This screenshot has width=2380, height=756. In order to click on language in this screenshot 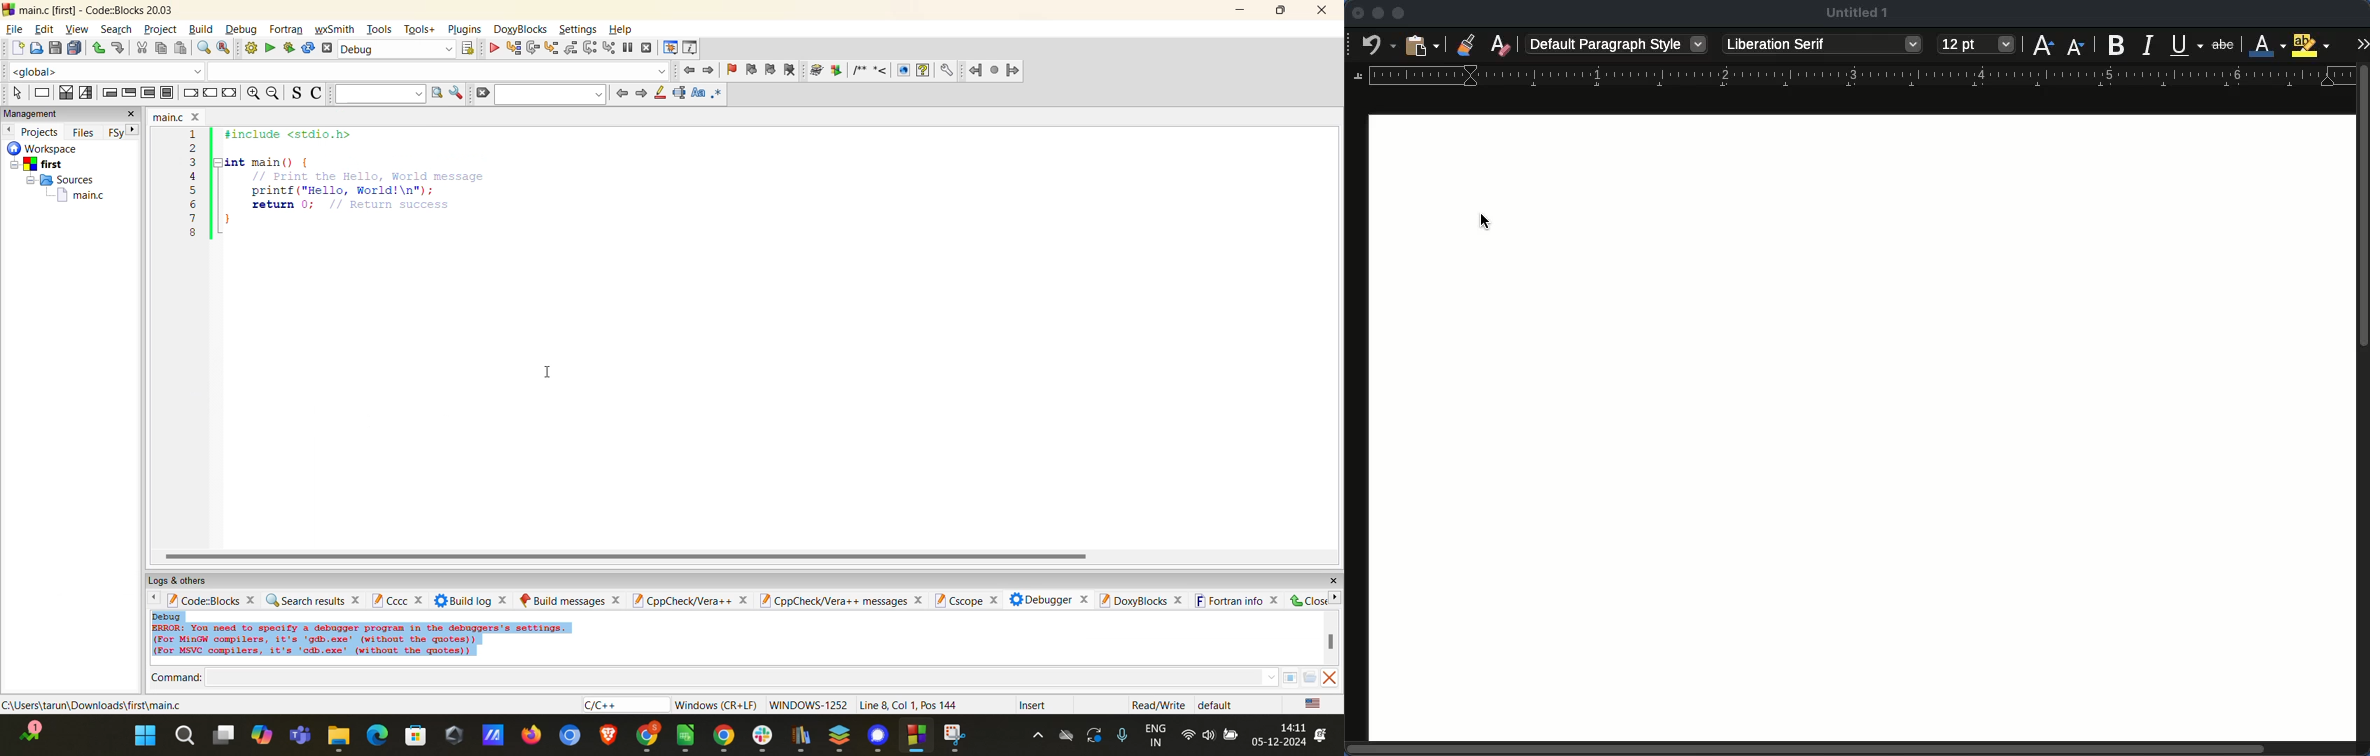, I will do `click(622, 703)`.